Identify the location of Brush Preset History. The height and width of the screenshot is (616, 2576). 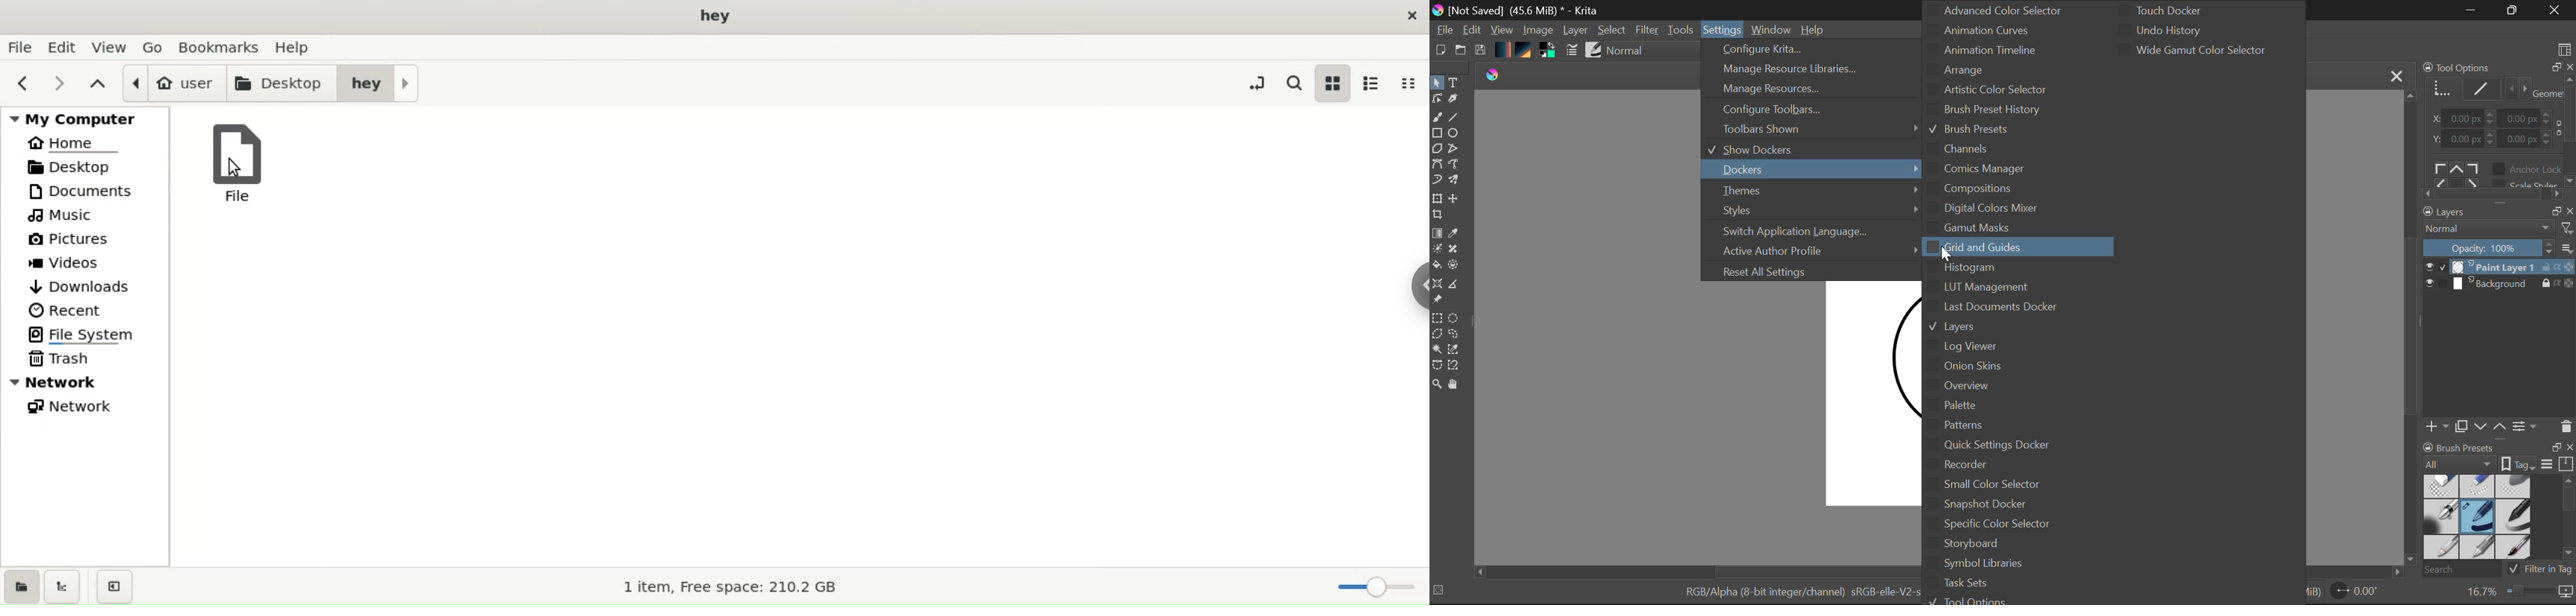
(1996, 111).